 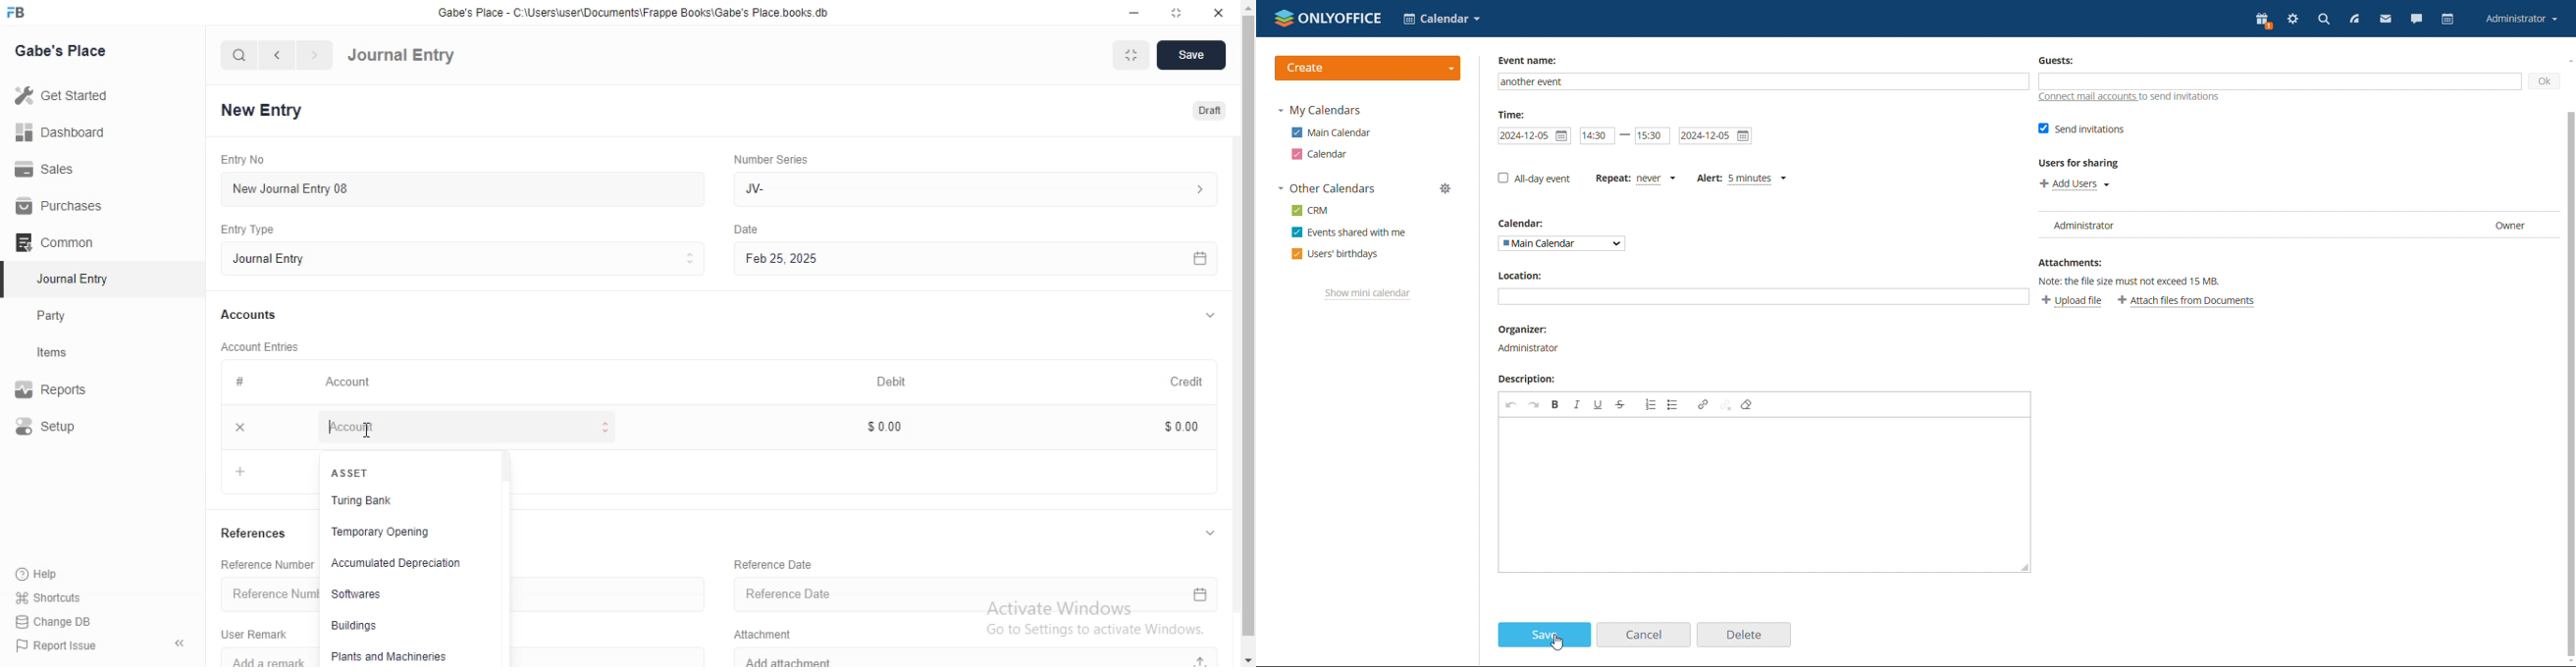 I want to click on Credit, so click(x=1193, y=382).